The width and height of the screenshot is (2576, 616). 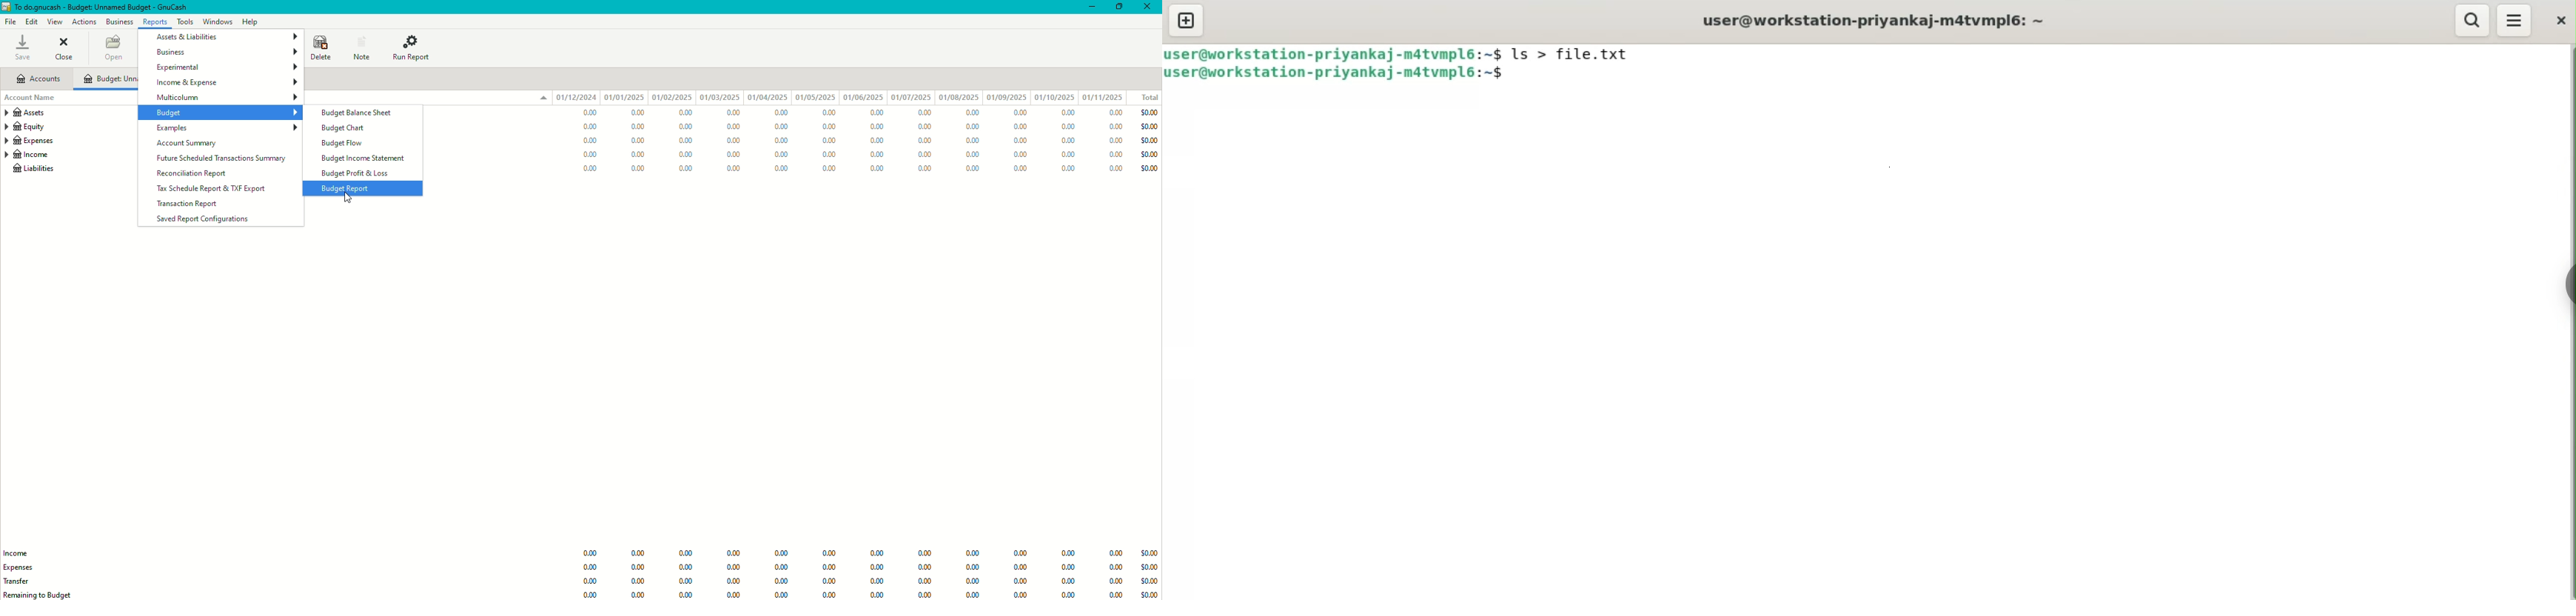 I want to click on 0.00, so click(x=829, y=169).